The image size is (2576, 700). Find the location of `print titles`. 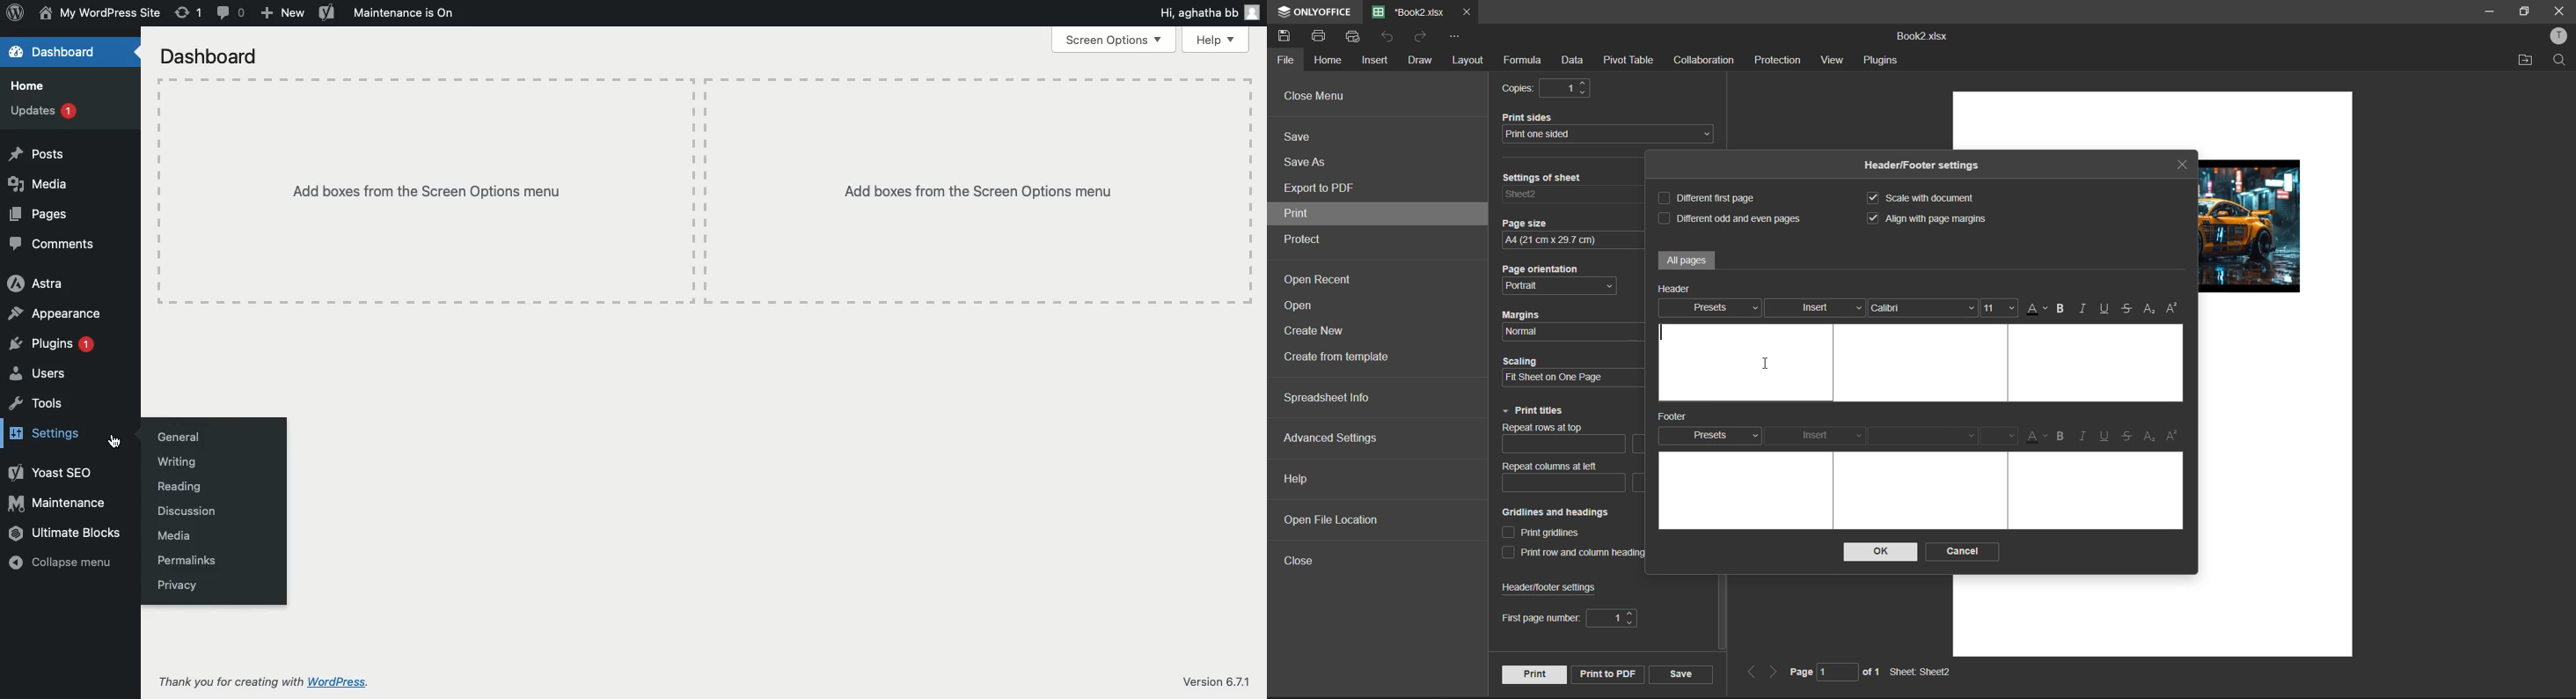

print titles is located at coordinates (1534, 411).